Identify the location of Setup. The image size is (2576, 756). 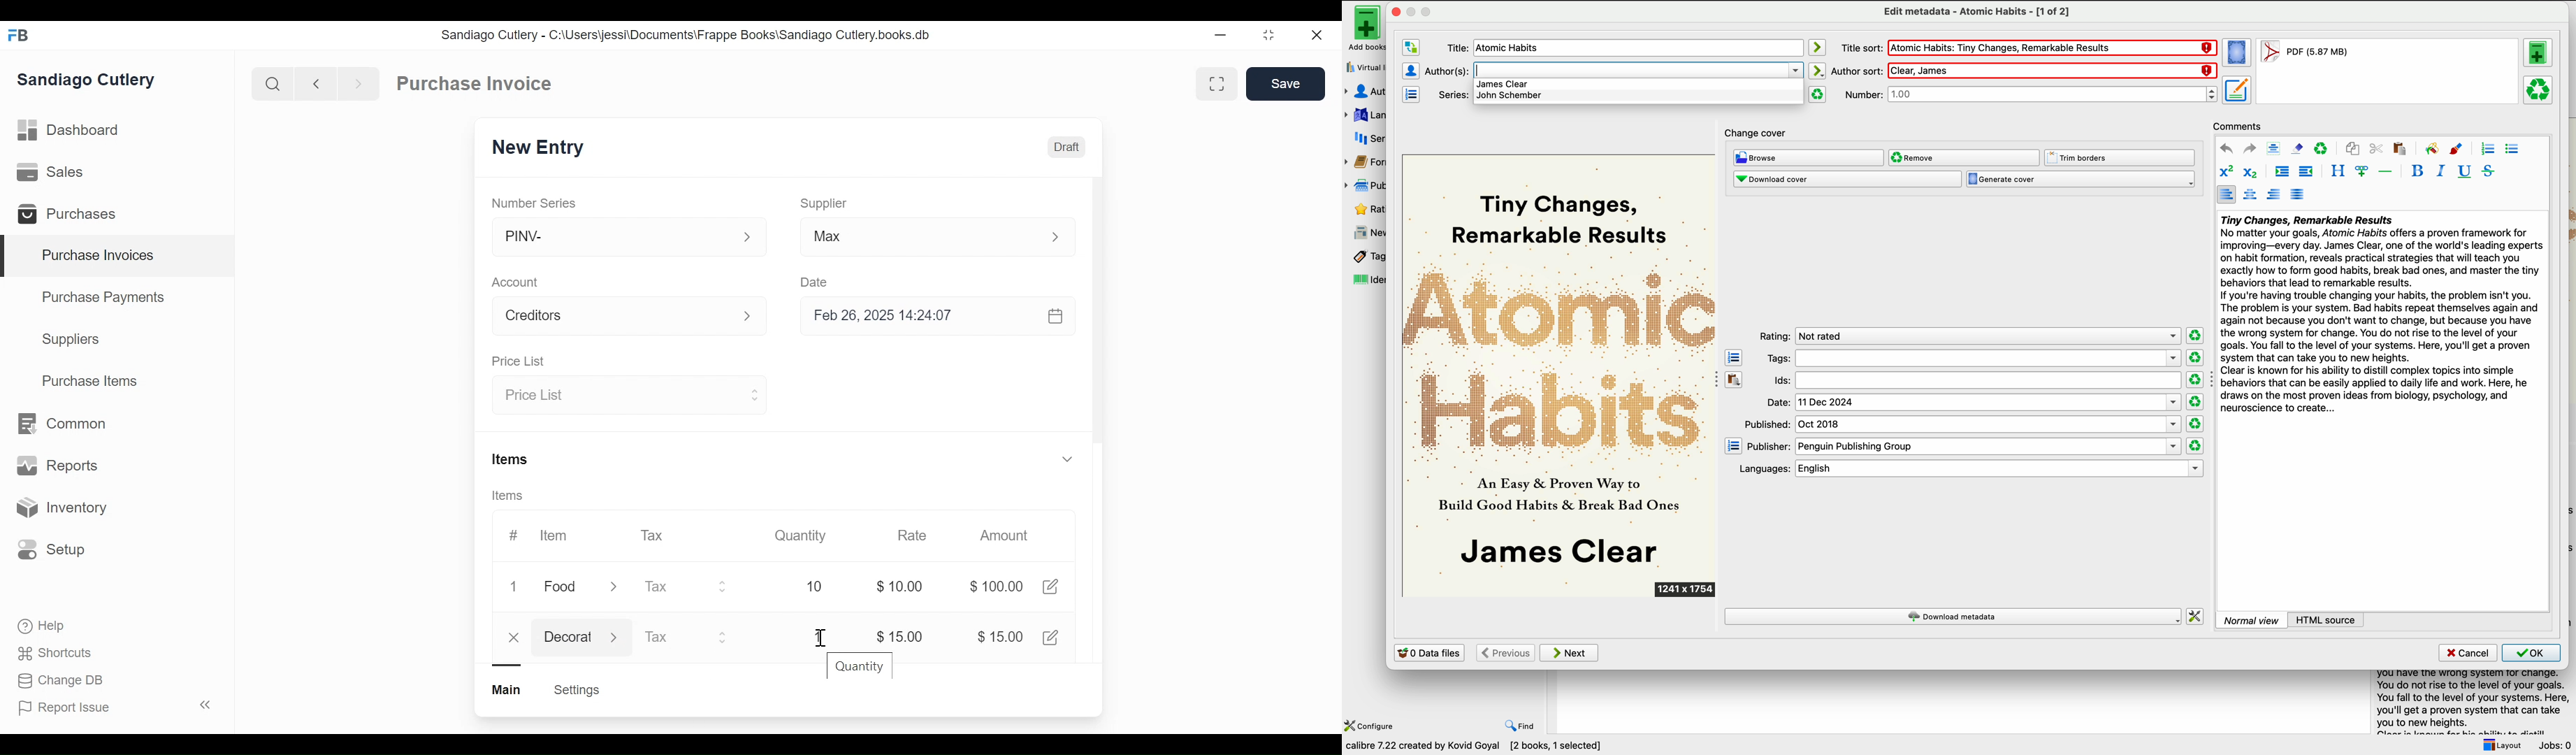
(52, 549).